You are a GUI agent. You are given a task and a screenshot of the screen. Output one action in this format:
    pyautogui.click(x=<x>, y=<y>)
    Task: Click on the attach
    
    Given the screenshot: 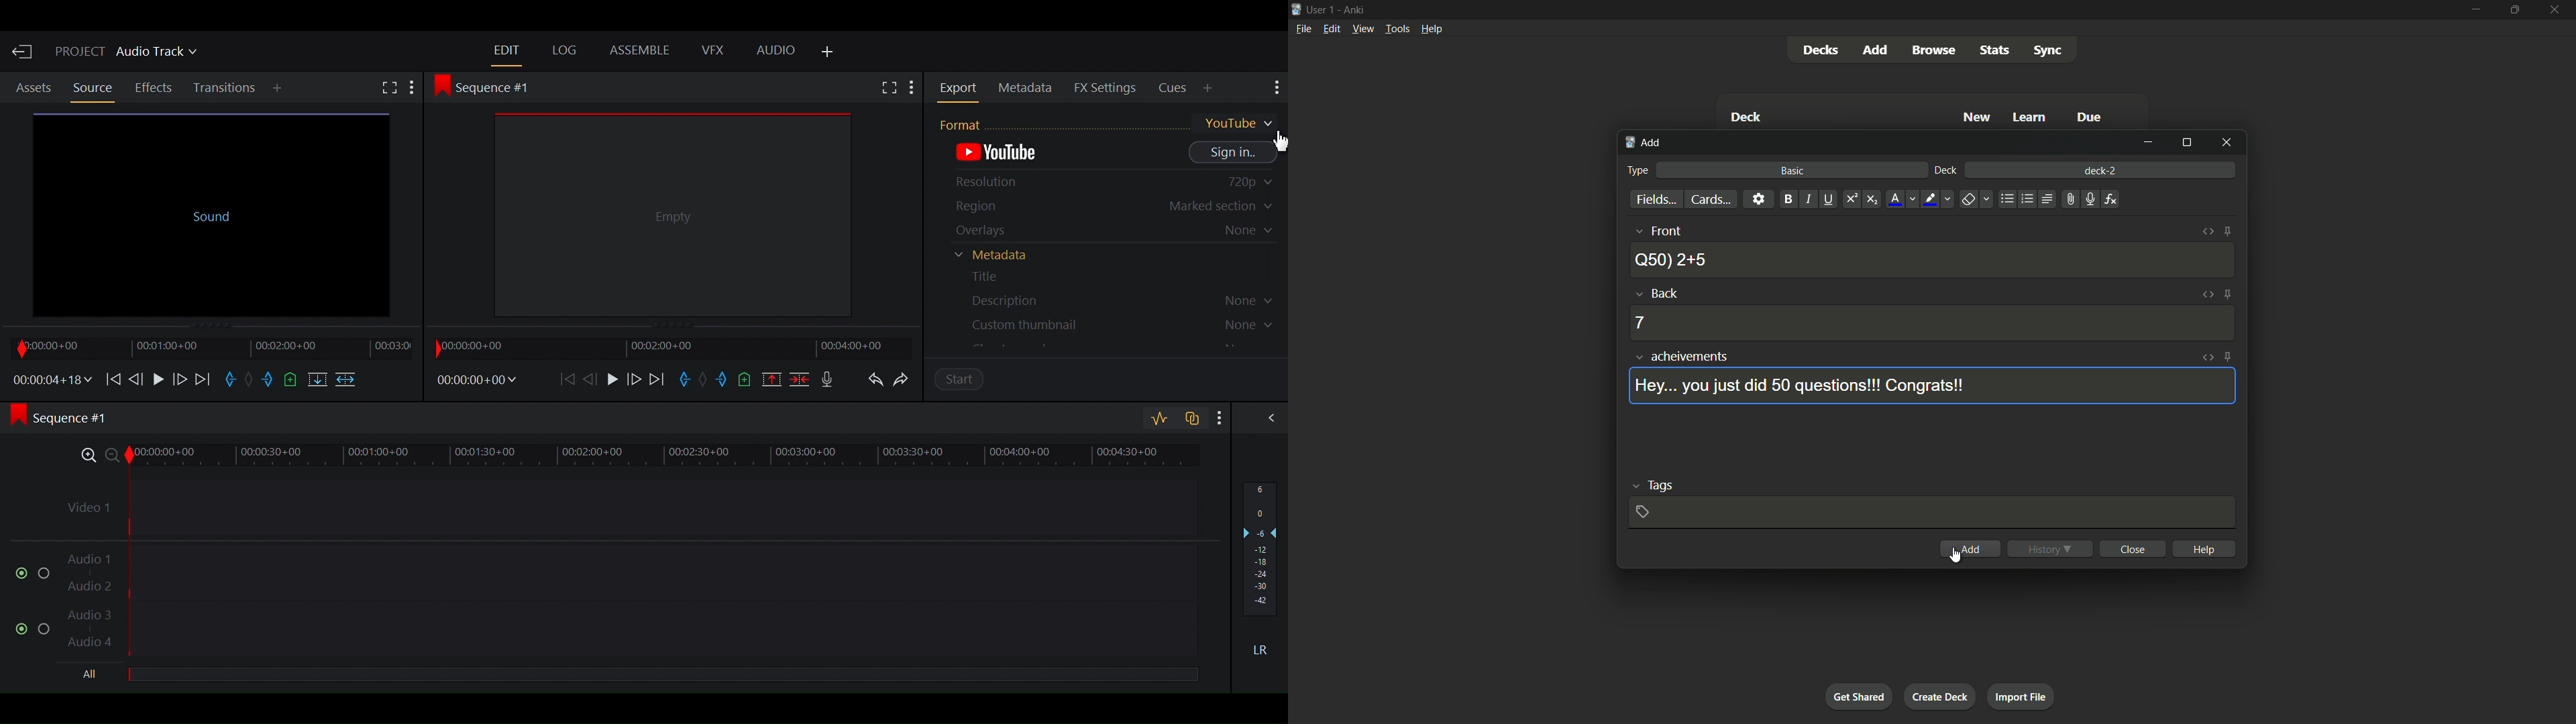 What is the action you would take?
    pyautogui.click(x=2070, y=200)
    